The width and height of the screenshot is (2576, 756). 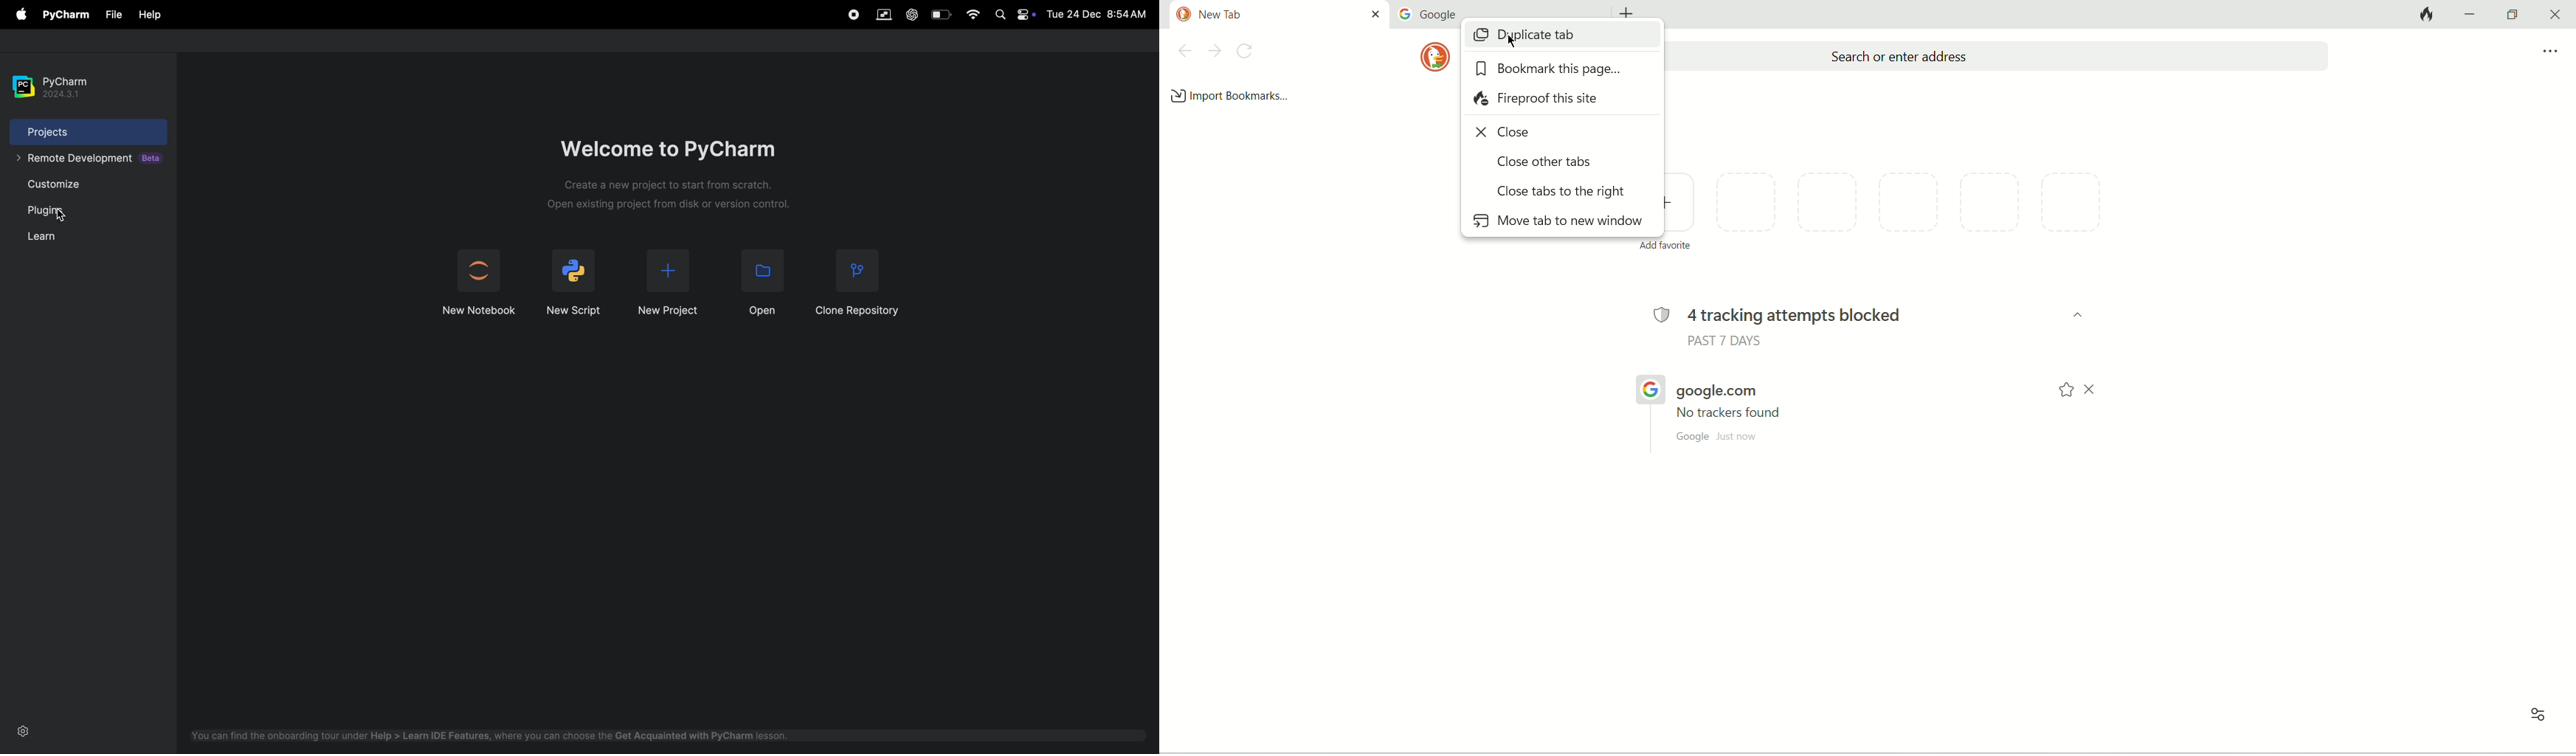 What do you see at coordinates (2557, 13) in the screenshot?
I see `close` at bounding box center [2557, 13].